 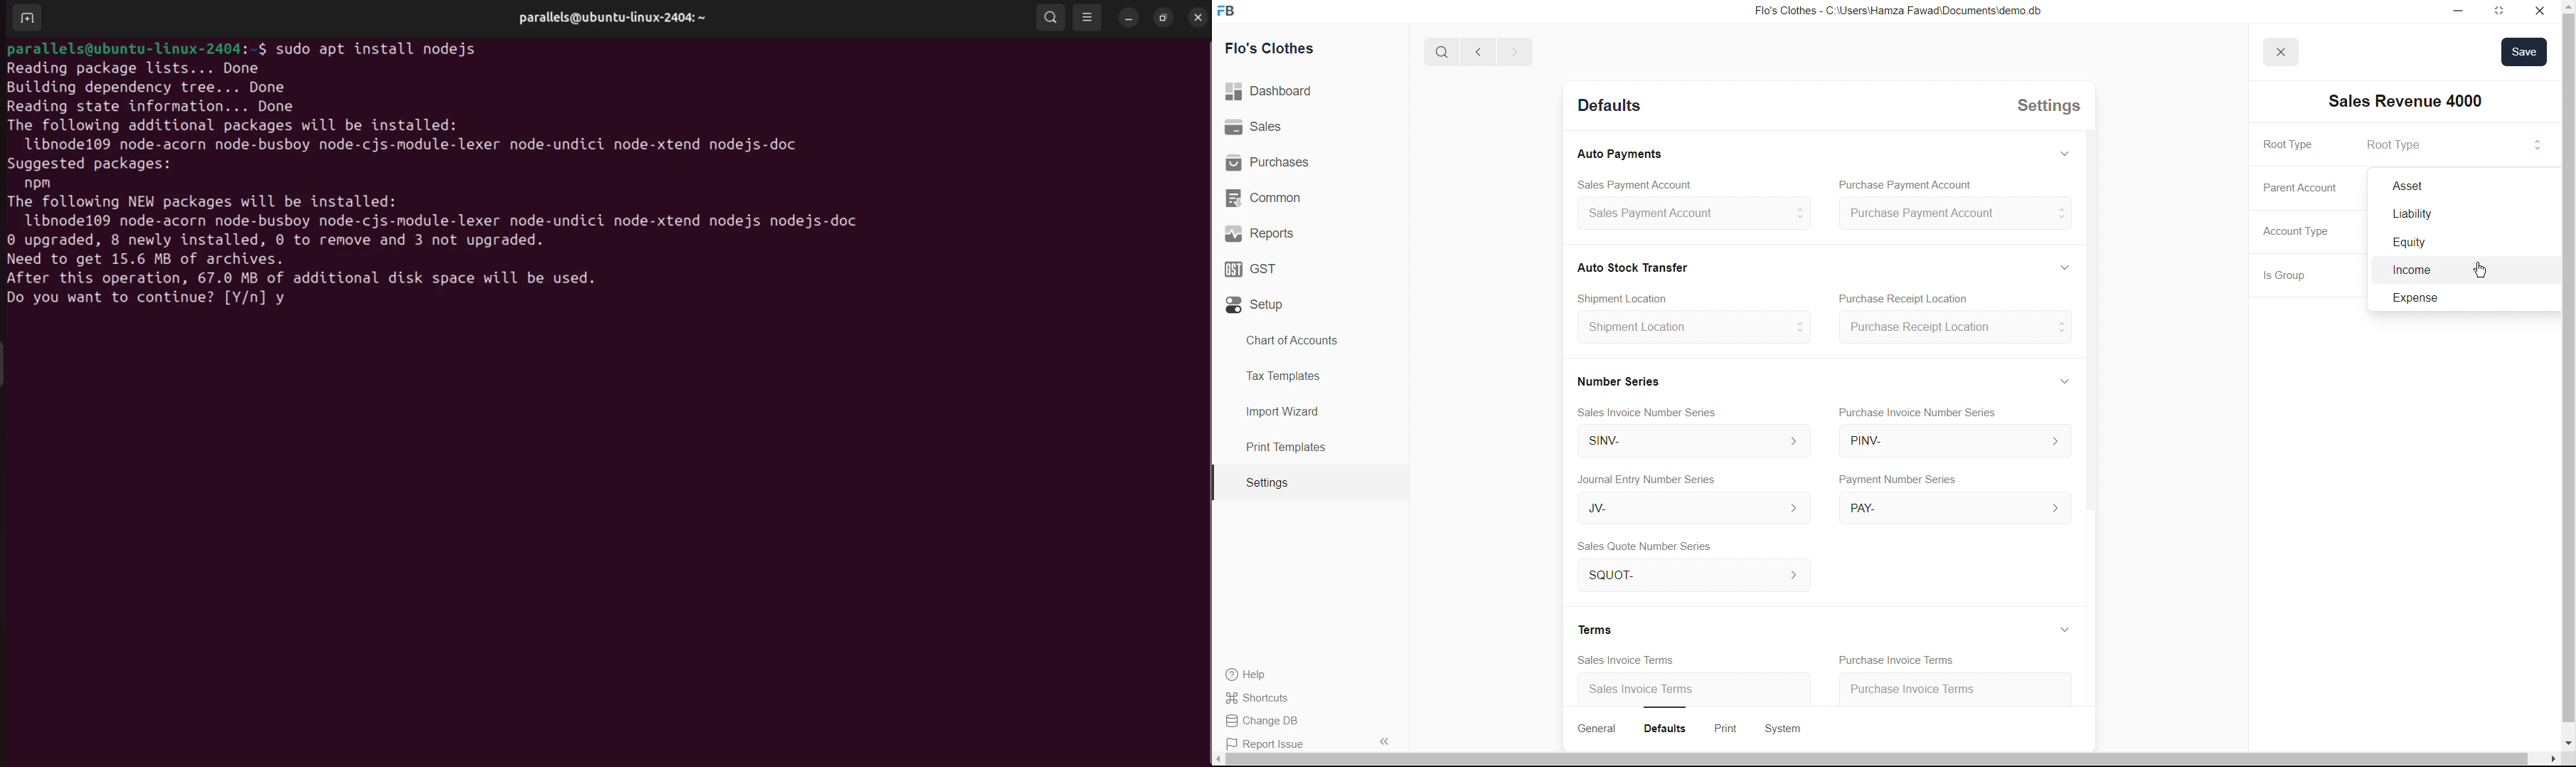 I want to click on Is Group, so click(x=2293, y=277).